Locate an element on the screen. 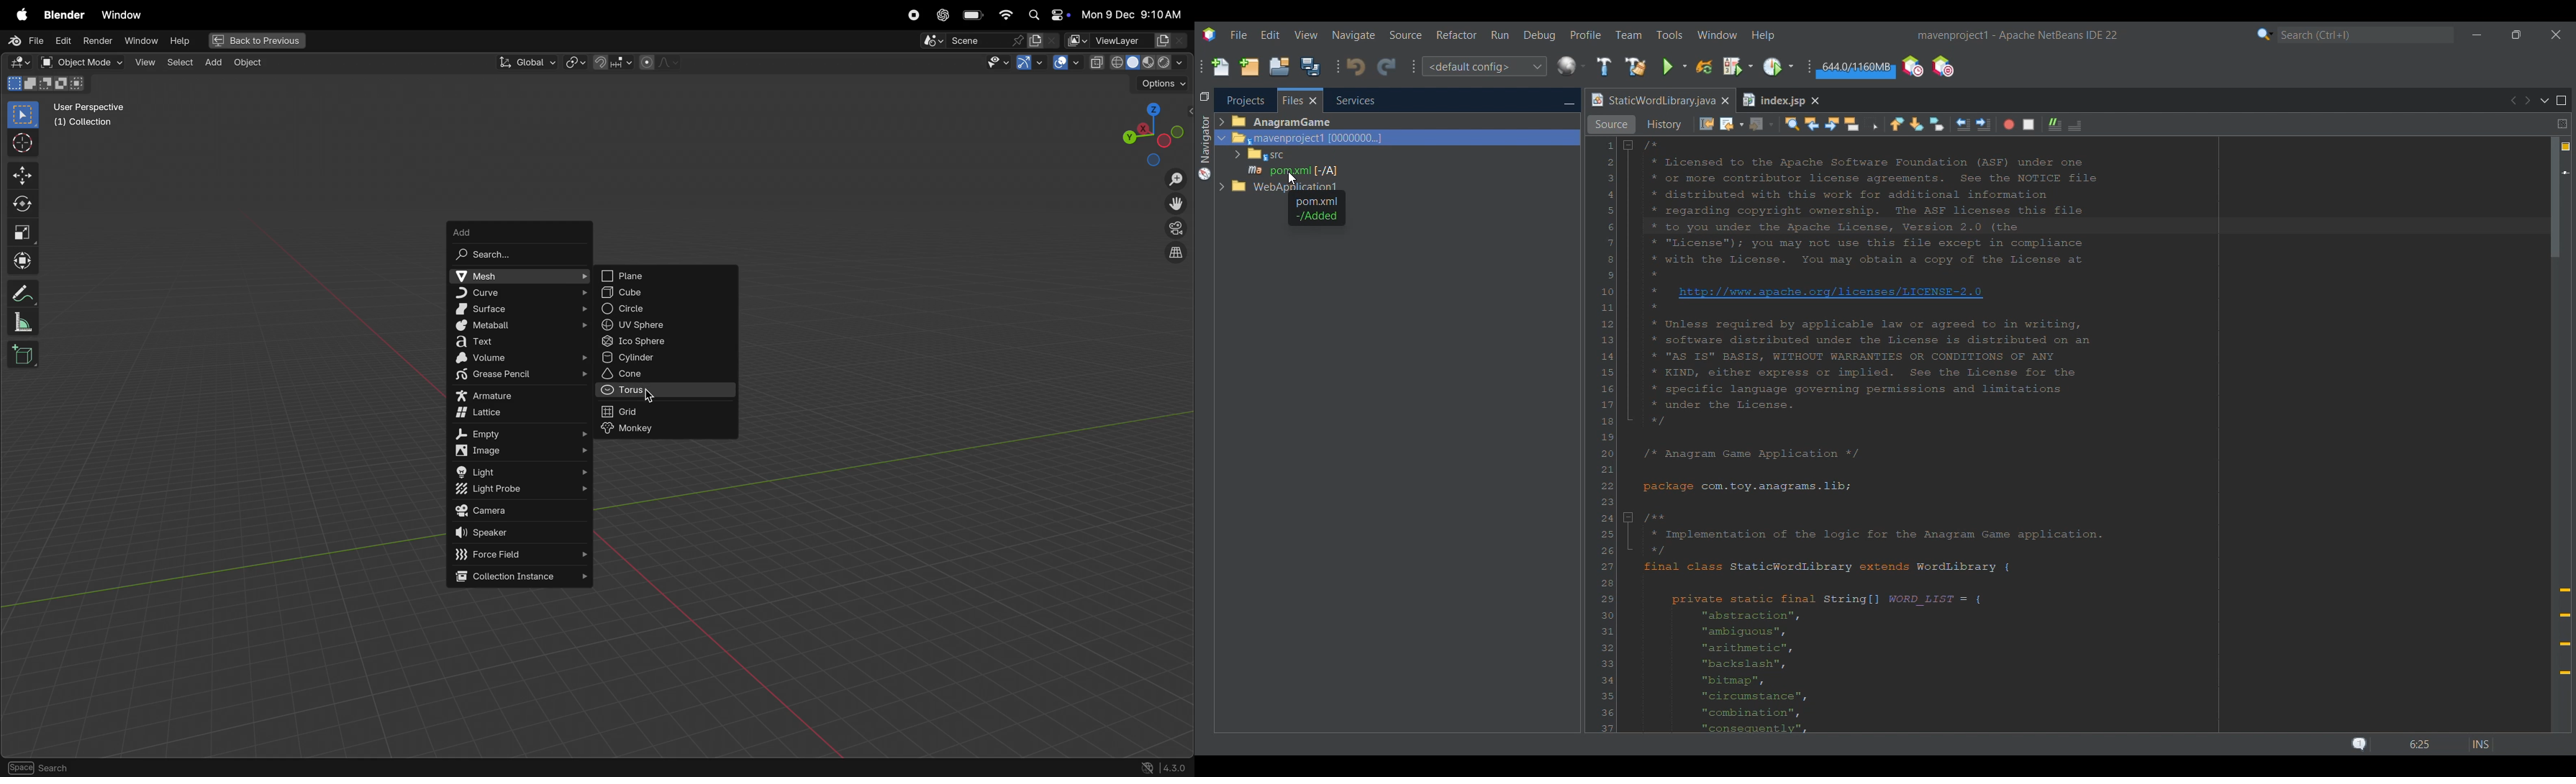 Image resolution: width=2576 pixels, height=784 pixels. speaker is located at coordinates (522, 533).